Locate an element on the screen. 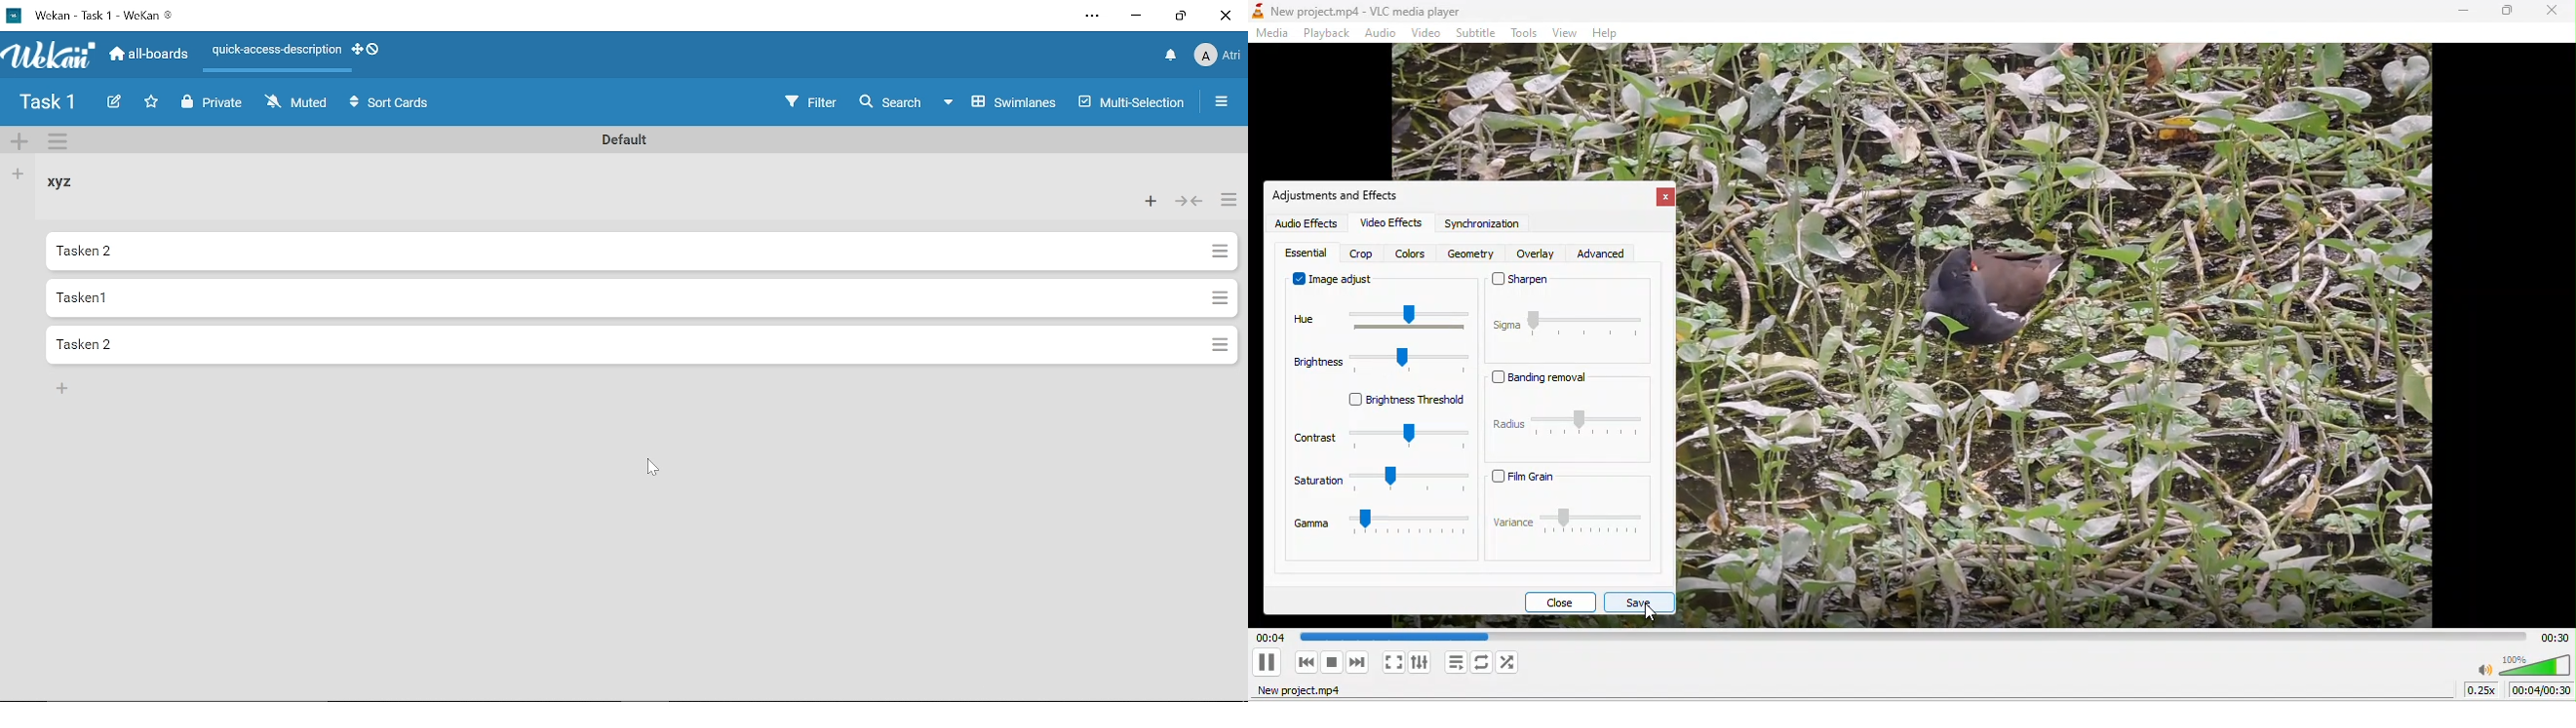  Notifications is located at coordinates (1168, 56).